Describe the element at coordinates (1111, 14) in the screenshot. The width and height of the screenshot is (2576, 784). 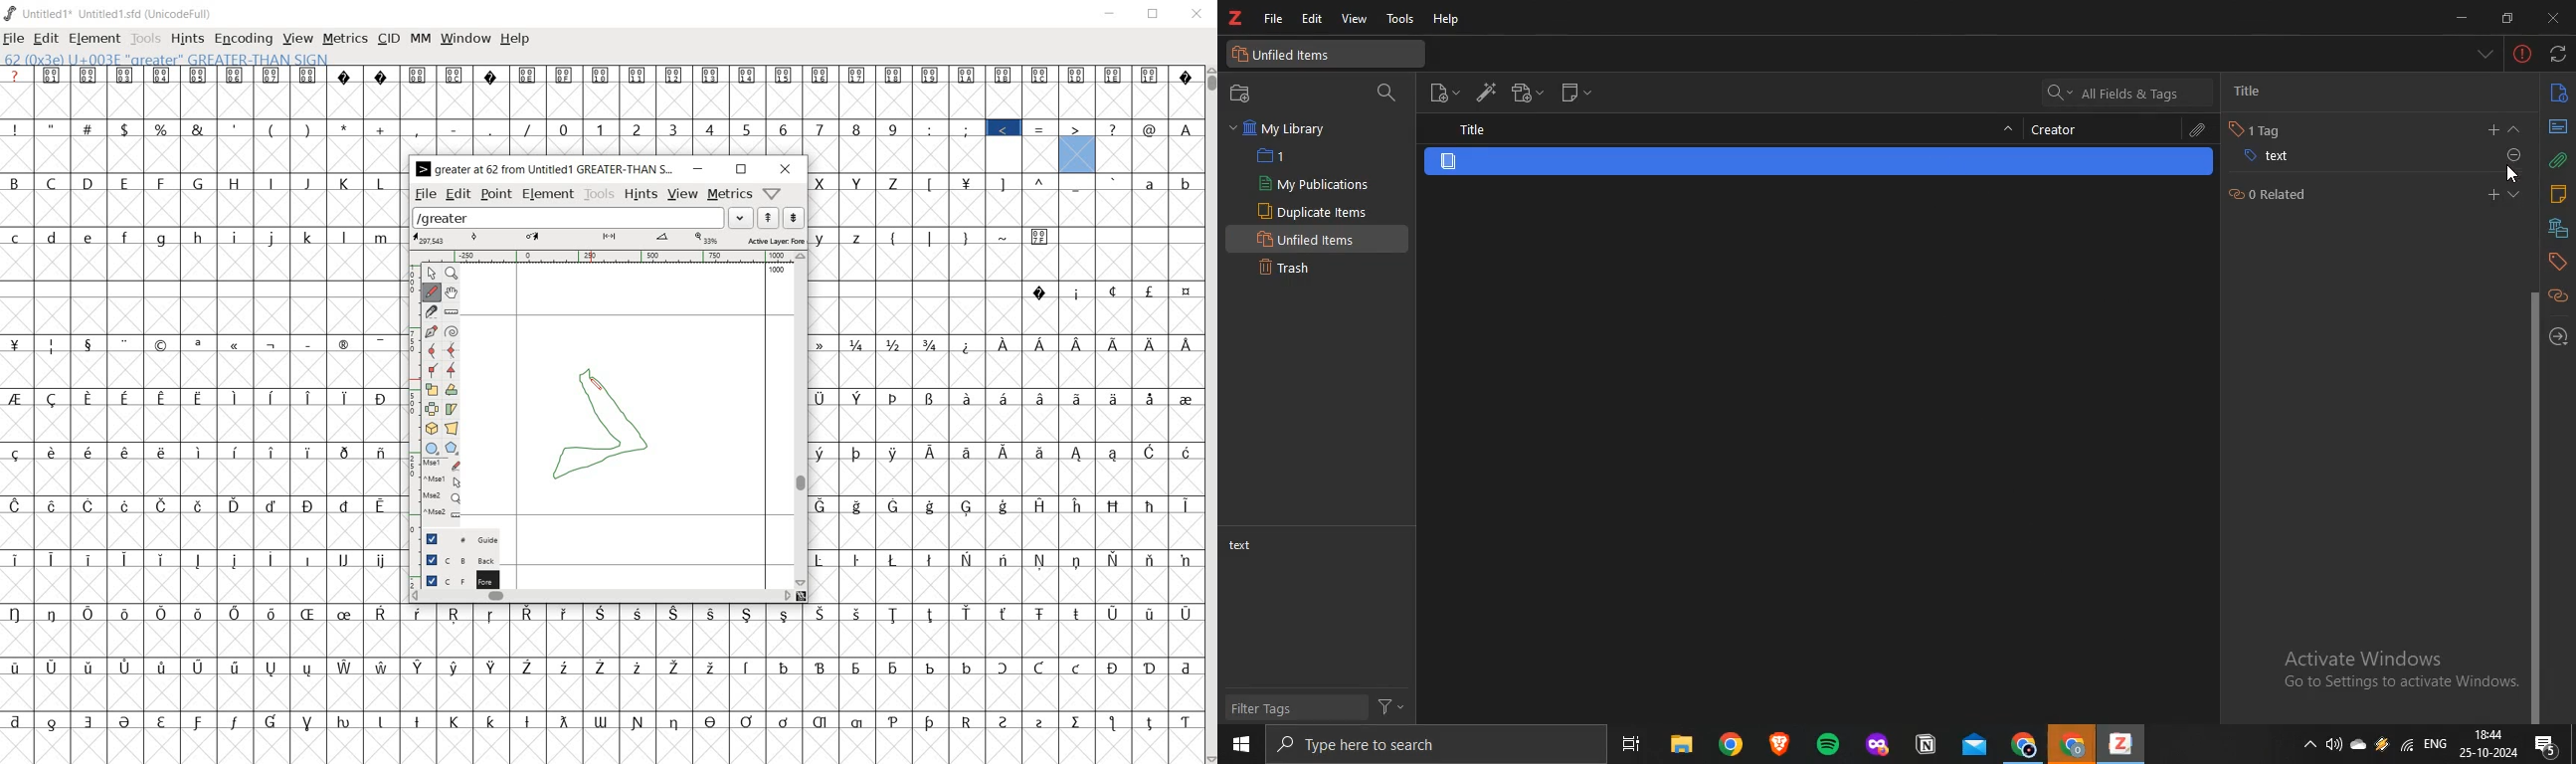
I see `minimize` at that location.